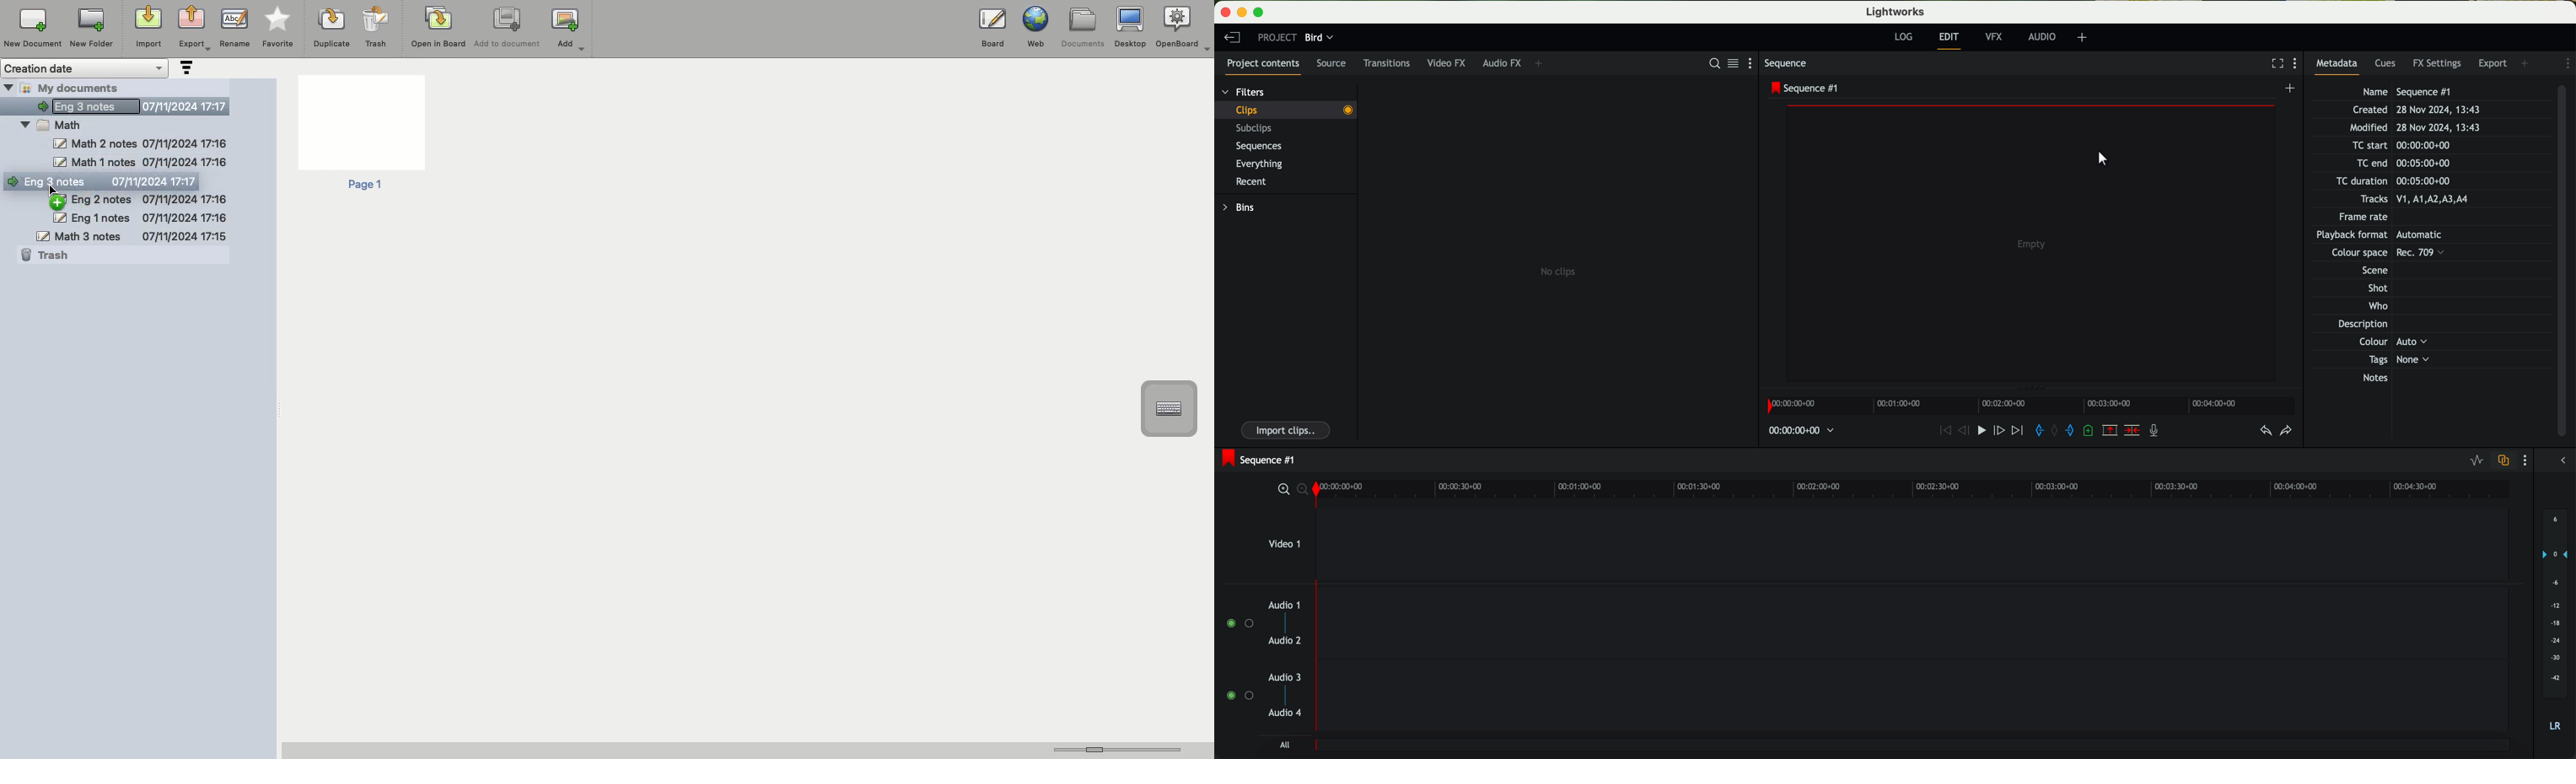 This screenshot has height=784, width=2576. What do you see at coordinates (1748, 63) in the screenshot?
I see `show settings menu` at bounding box center [1748, 63].